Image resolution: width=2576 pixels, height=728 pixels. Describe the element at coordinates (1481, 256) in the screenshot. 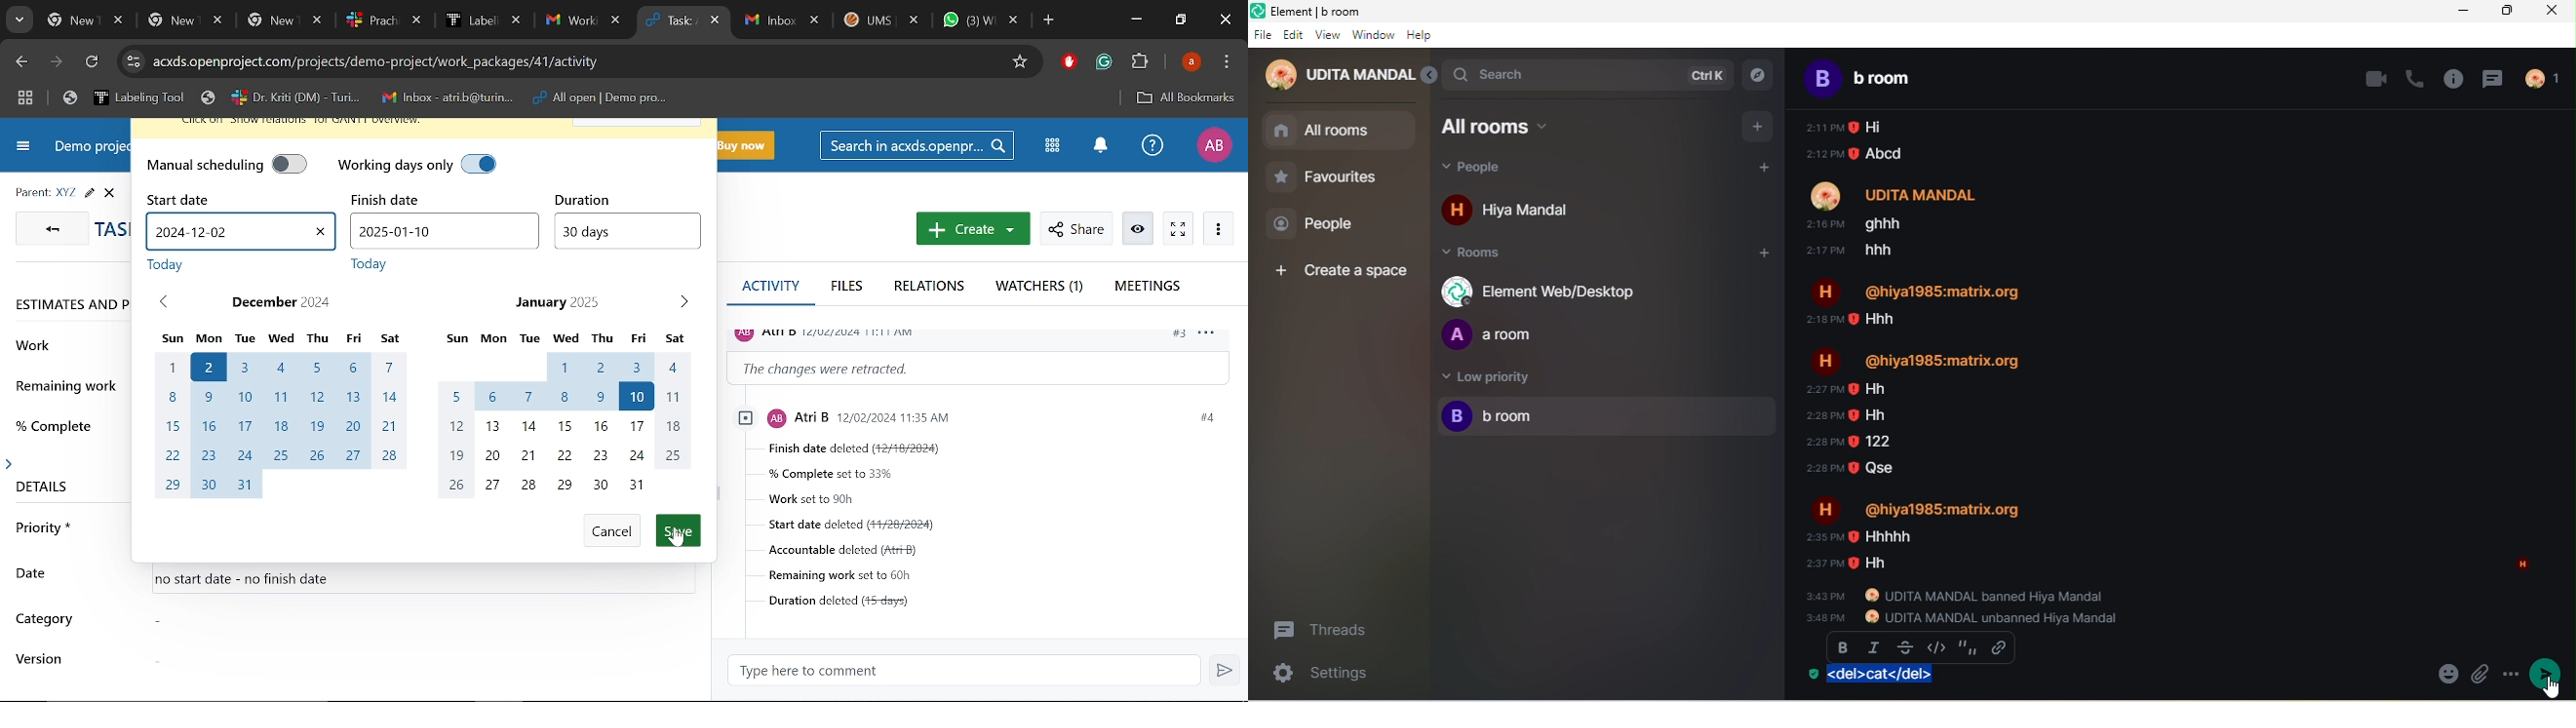

I see `rooms` at that location.